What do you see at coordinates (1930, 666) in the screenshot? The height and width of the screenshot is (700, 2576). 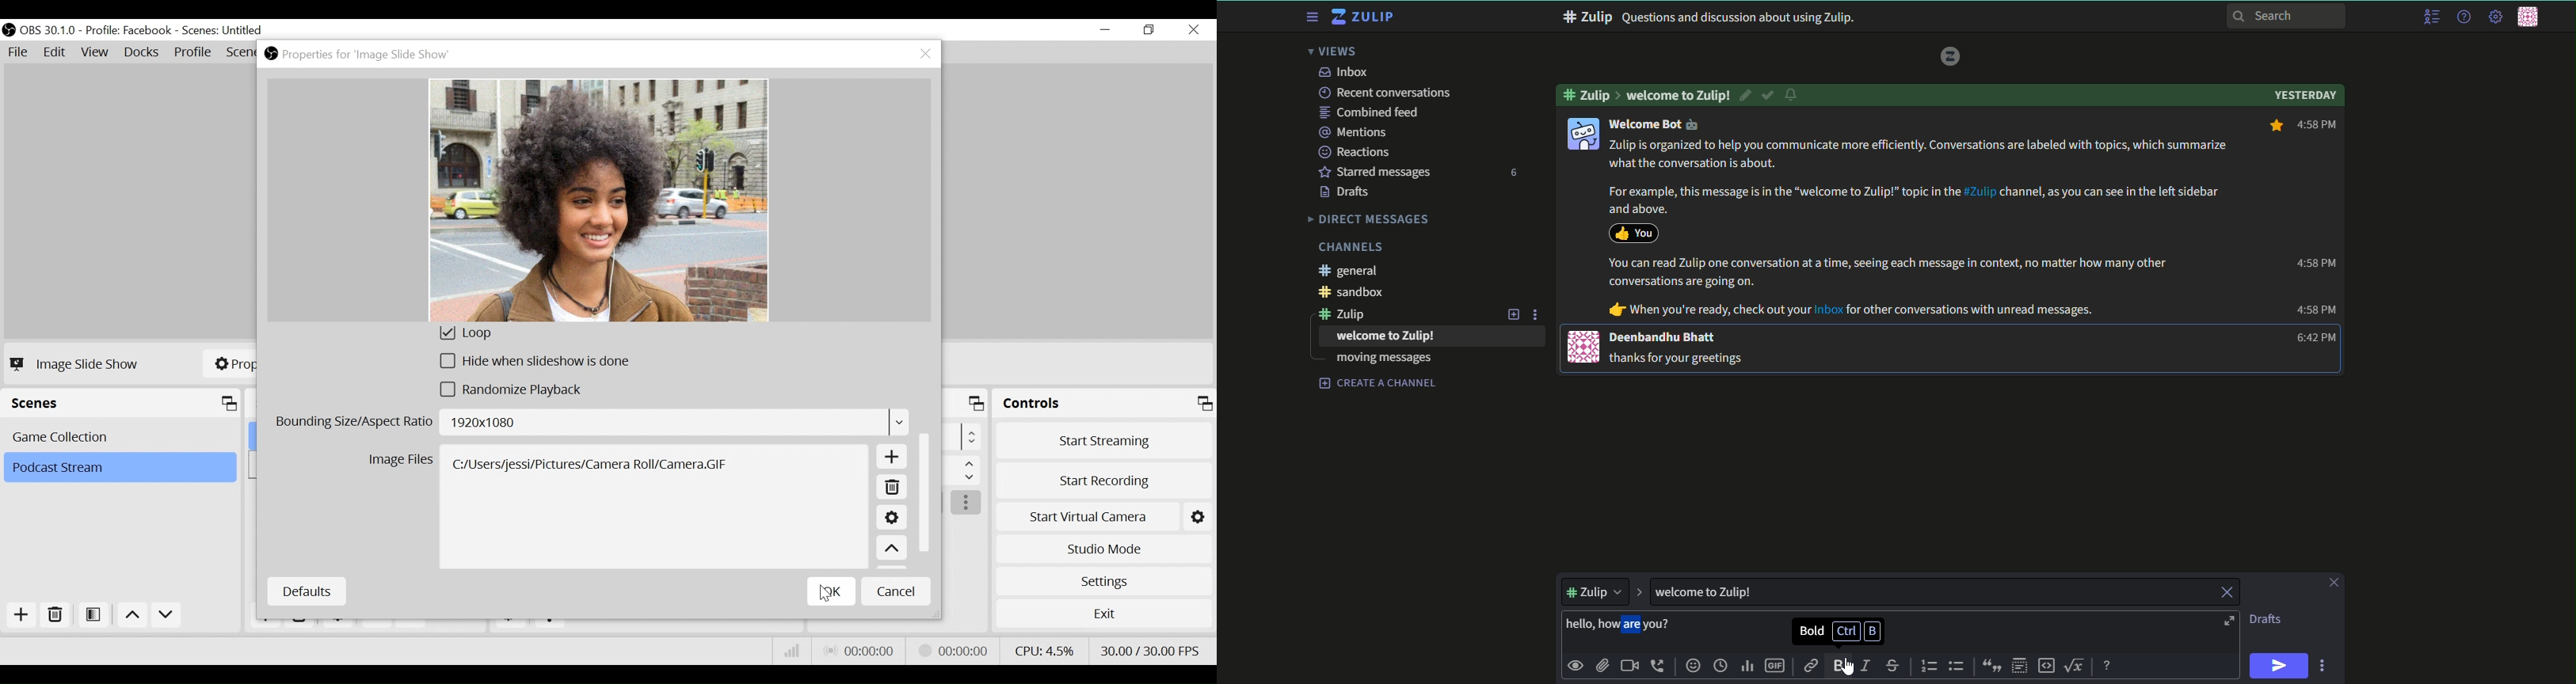 I see `numbered list` at bounding box center [1930, 666].